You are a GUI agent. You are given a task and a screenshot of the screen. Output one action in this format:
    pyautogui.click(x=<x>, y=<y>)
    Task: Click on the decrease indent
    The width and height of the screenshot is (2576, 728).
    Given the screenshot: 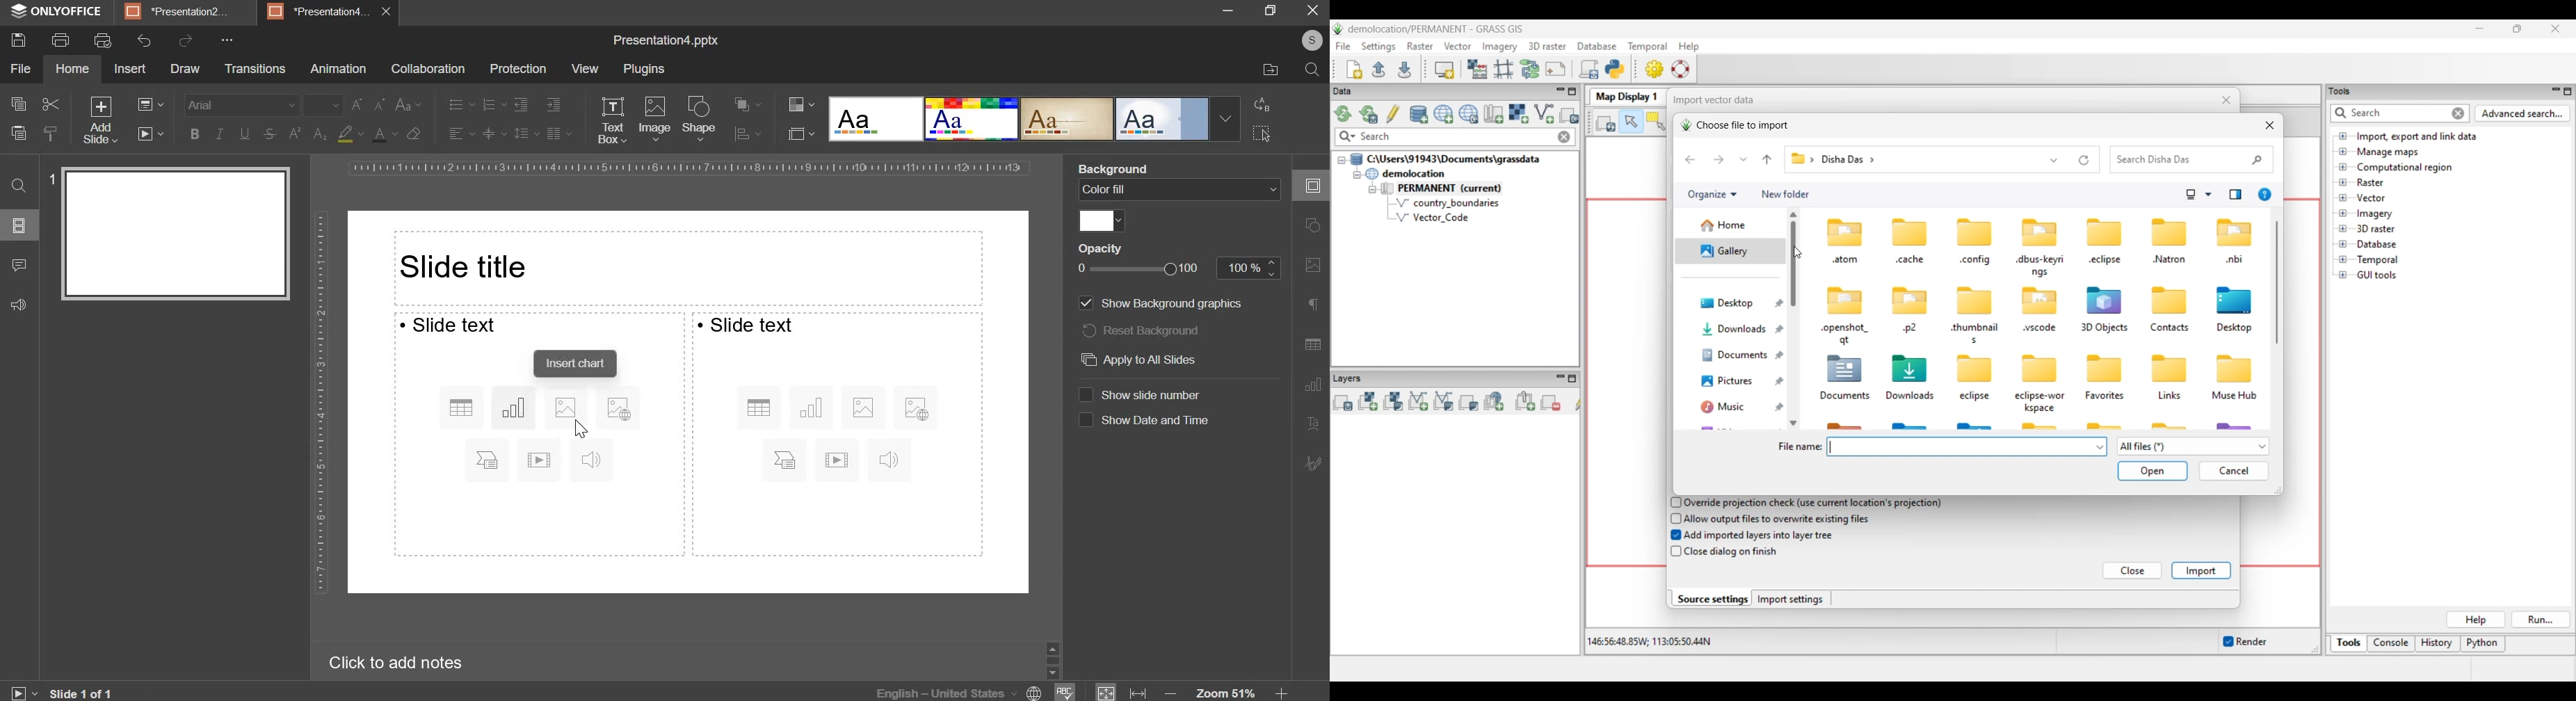 What is the action you would take?
    pyautogui.click(x=520, y=106)
    